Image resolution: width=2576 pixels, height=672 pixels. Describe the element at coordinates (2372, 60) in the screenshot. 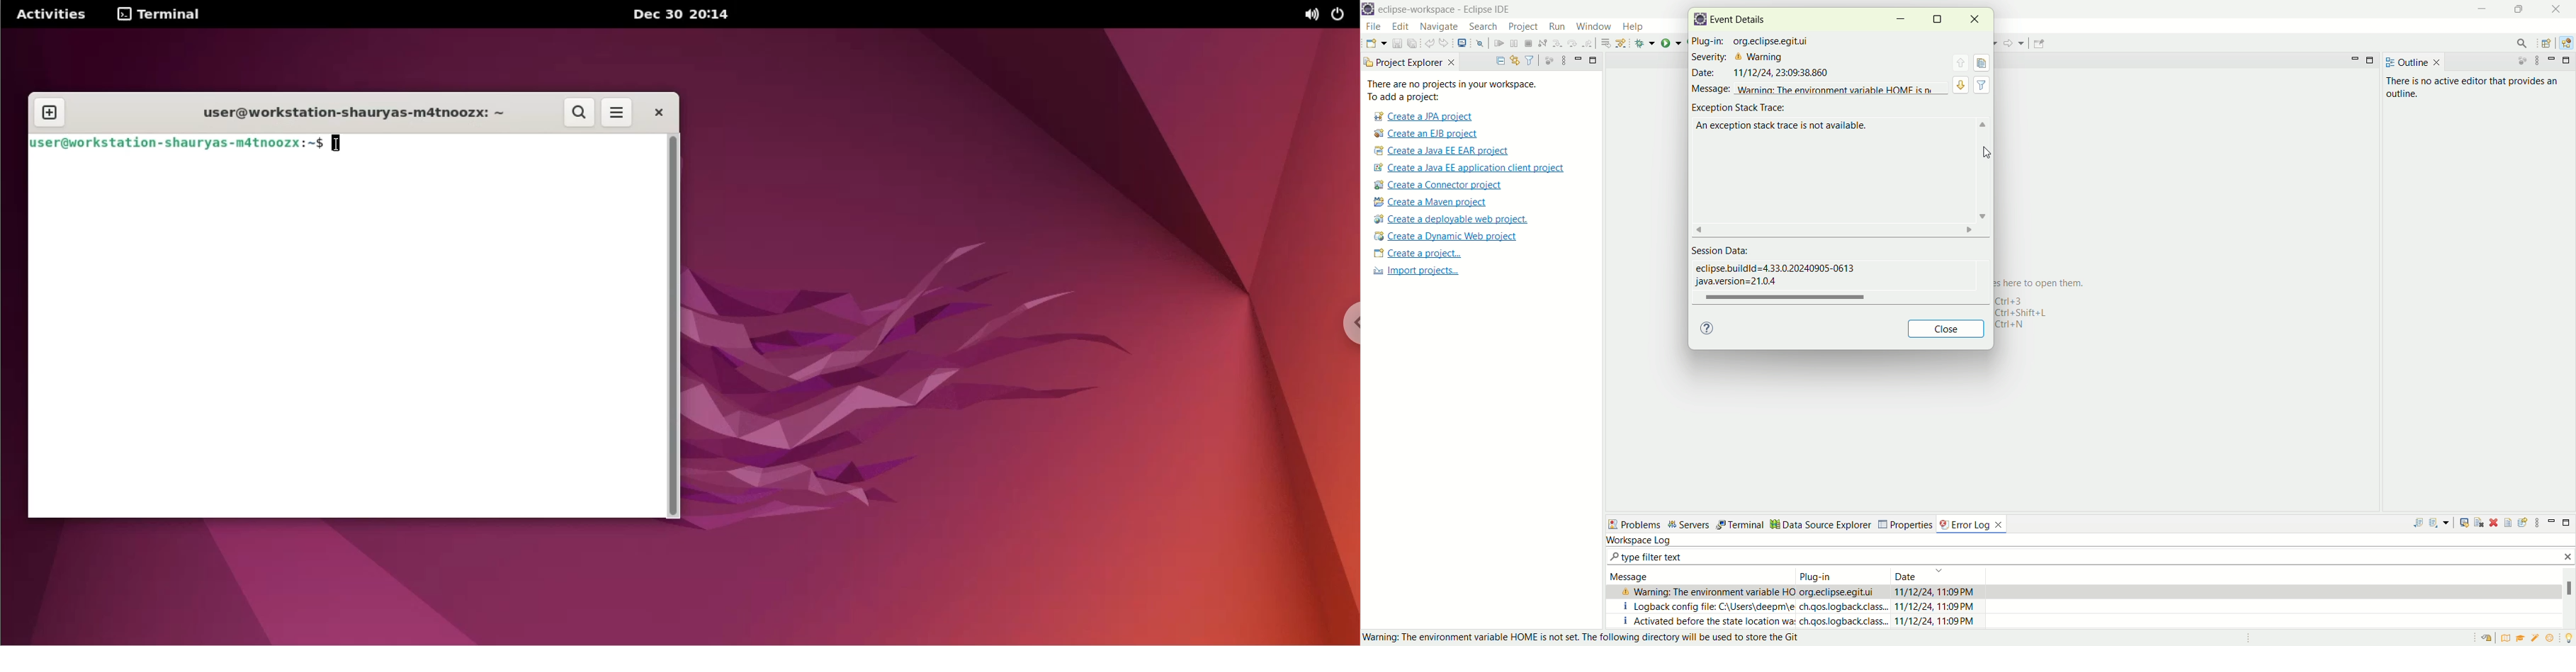

I see `maximize` at that location.